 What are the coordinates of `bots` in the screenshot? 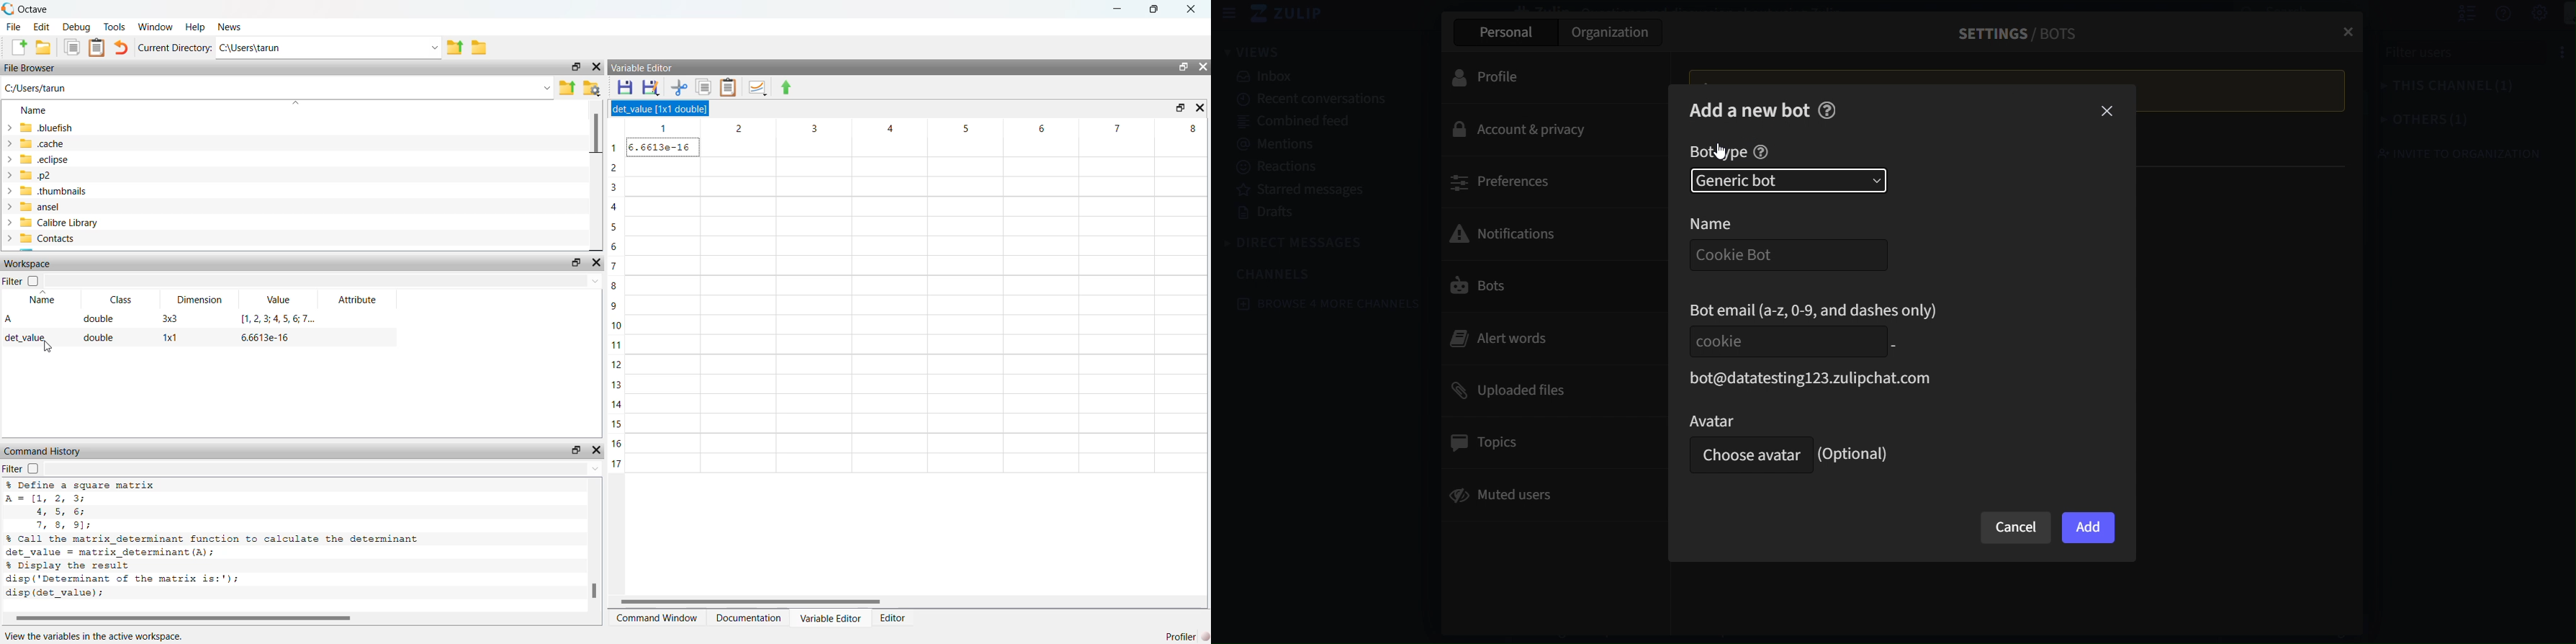 It's located at (1543, 287).